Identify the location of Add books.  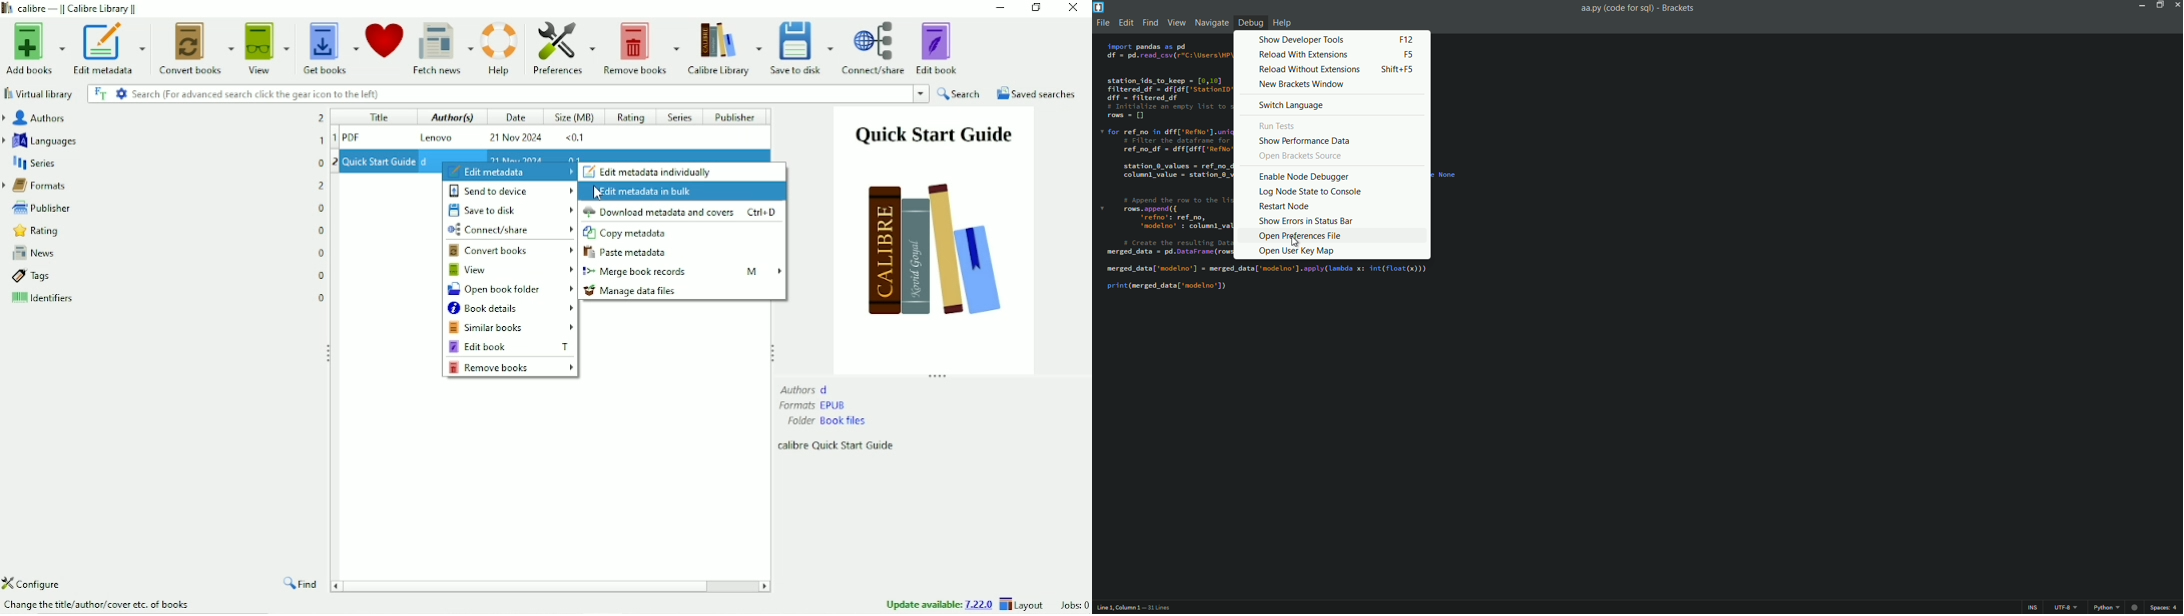
(33, 49).